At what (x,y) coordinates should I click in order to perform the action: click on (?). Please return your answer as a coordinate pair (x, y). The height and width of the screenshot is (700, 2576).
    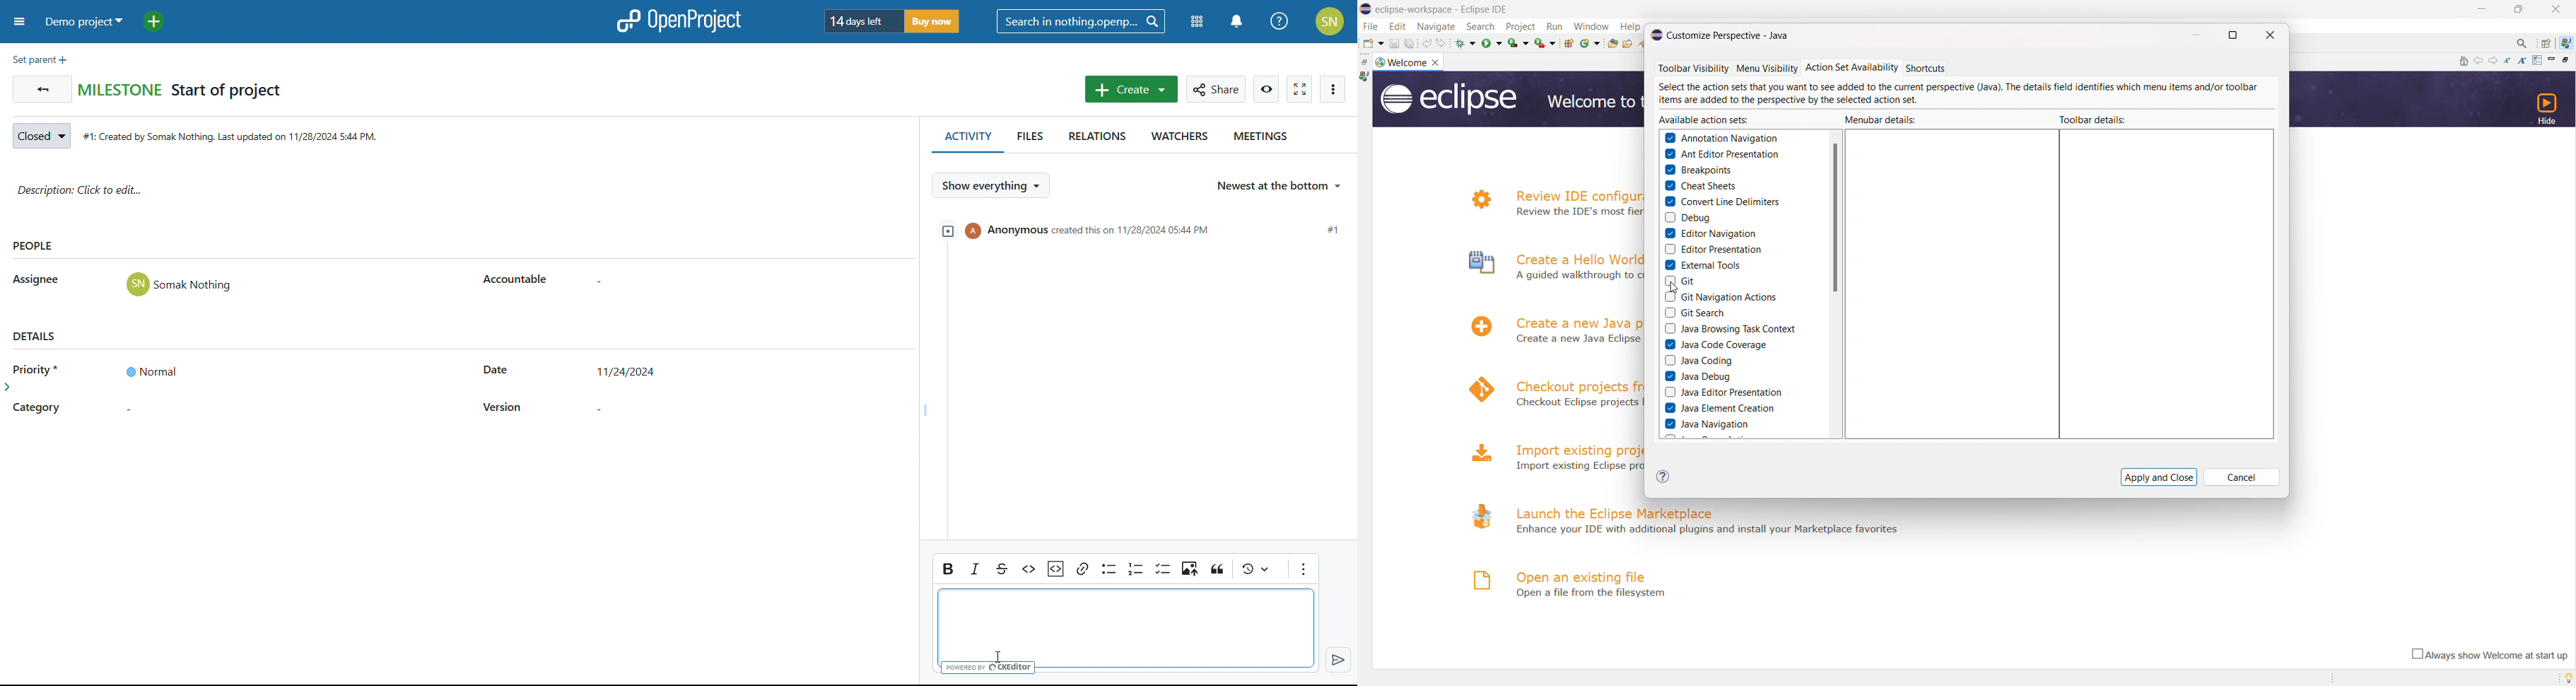
    Looking at the image, I should click on (1662, 477).